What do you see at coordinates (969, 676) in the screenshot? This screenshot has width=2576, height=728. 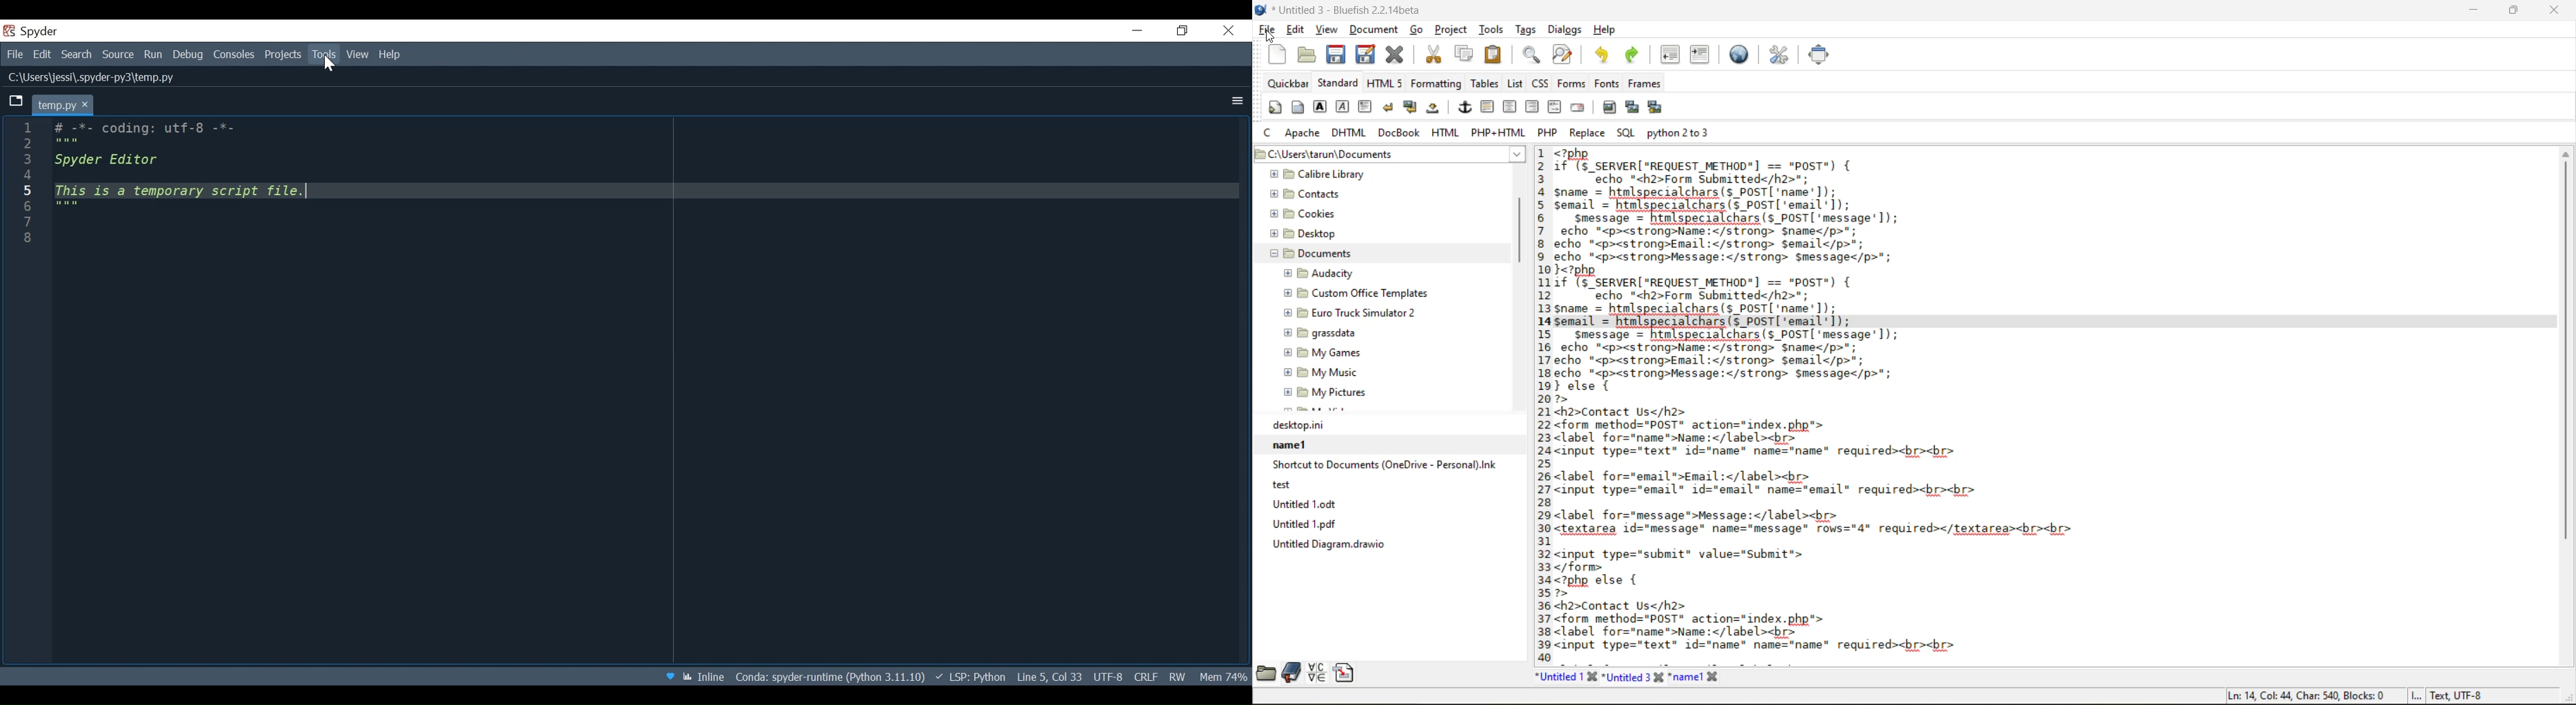 I see `Language` at bounding box center [969, 676].